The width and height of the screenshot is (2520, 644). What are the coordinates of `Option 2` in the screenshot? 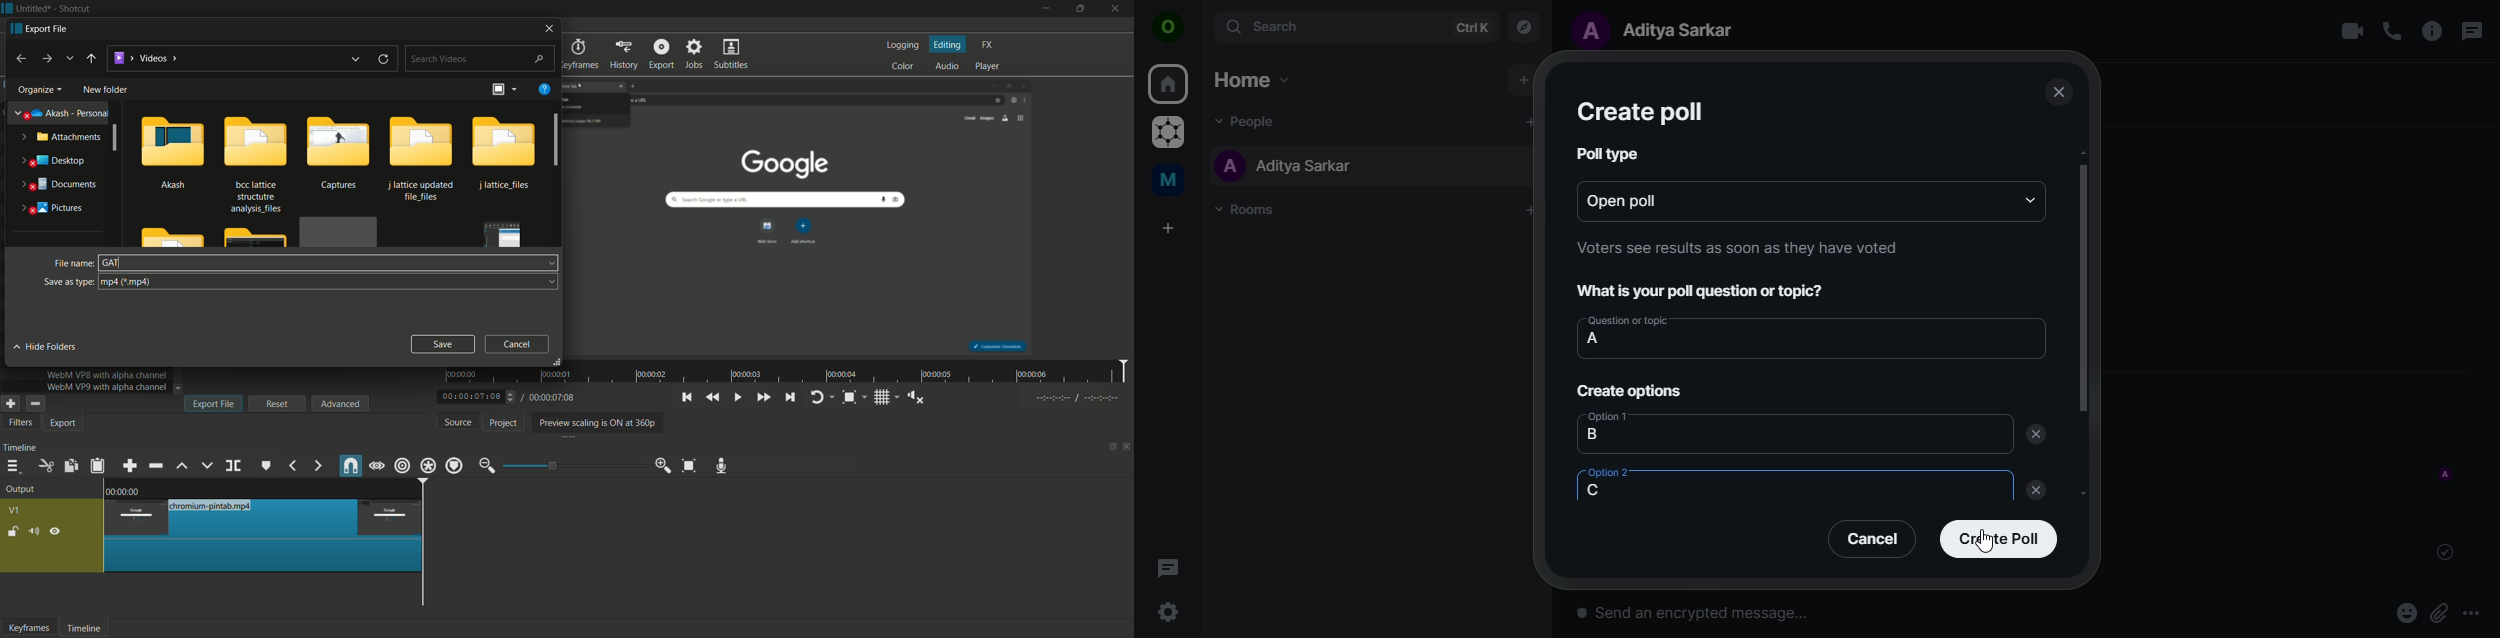 It's located at (1609, 473).